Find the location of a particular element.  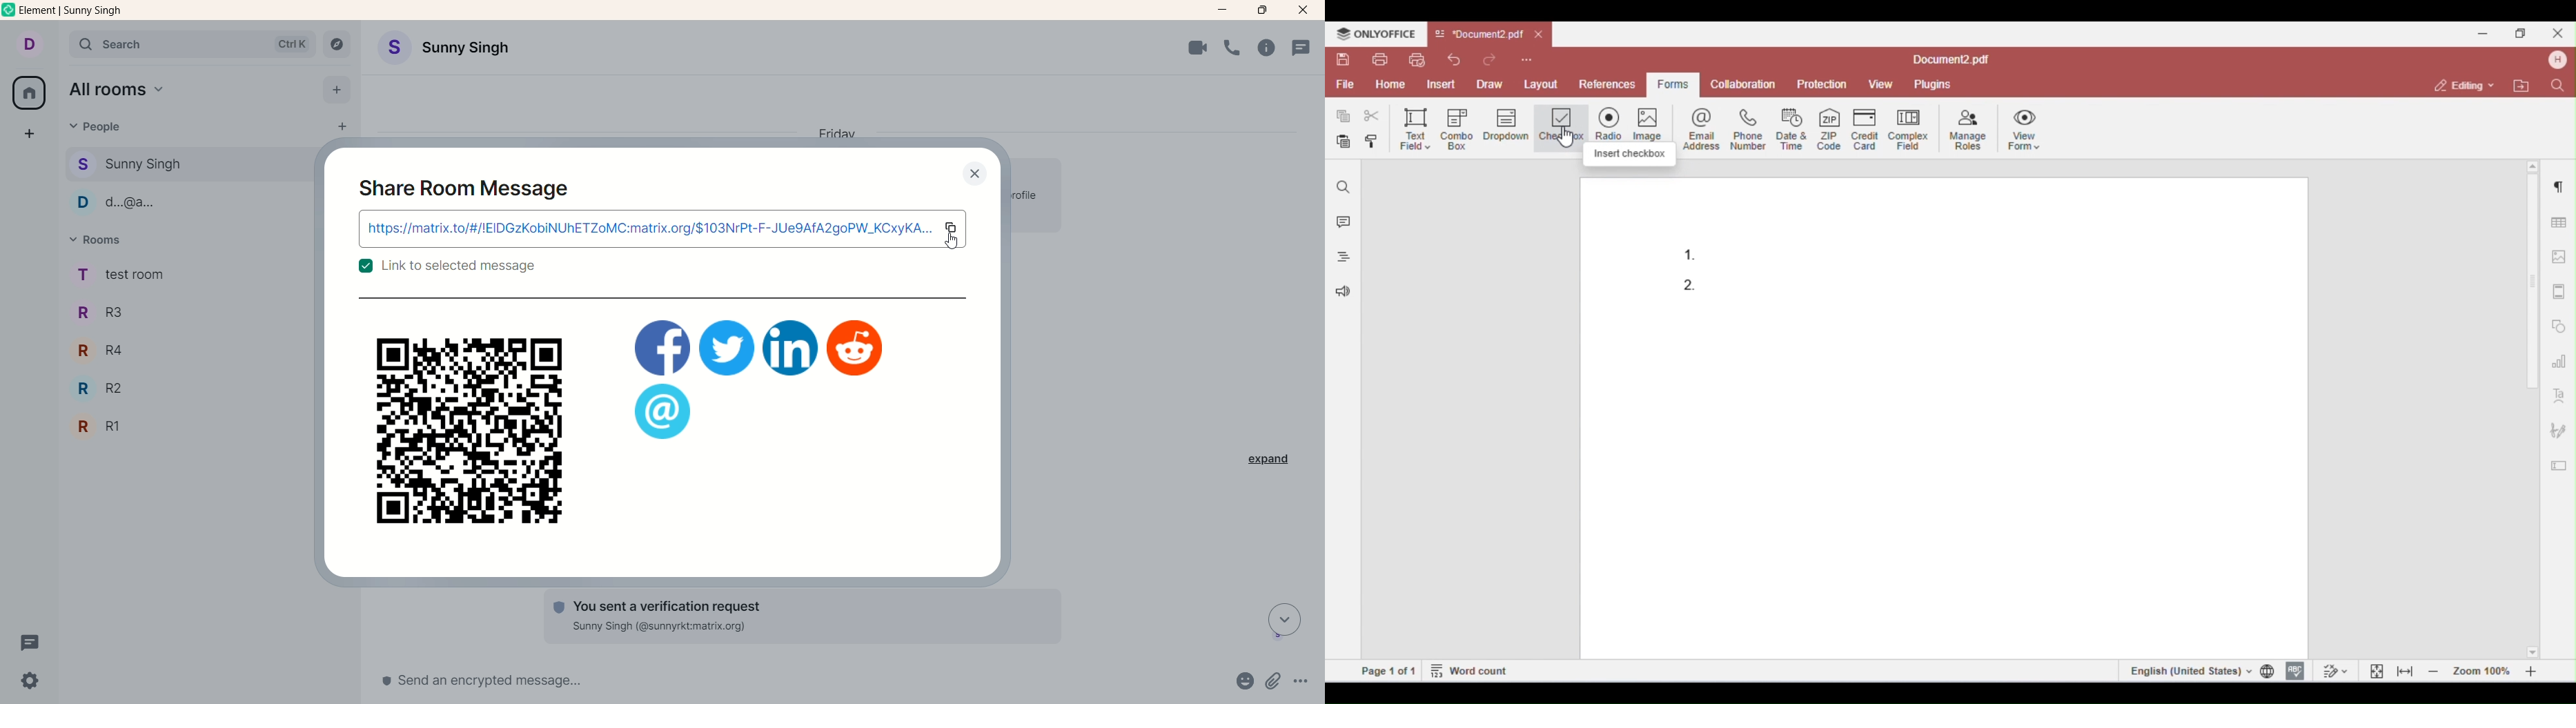

video call is located at coordinates (1196, 48).